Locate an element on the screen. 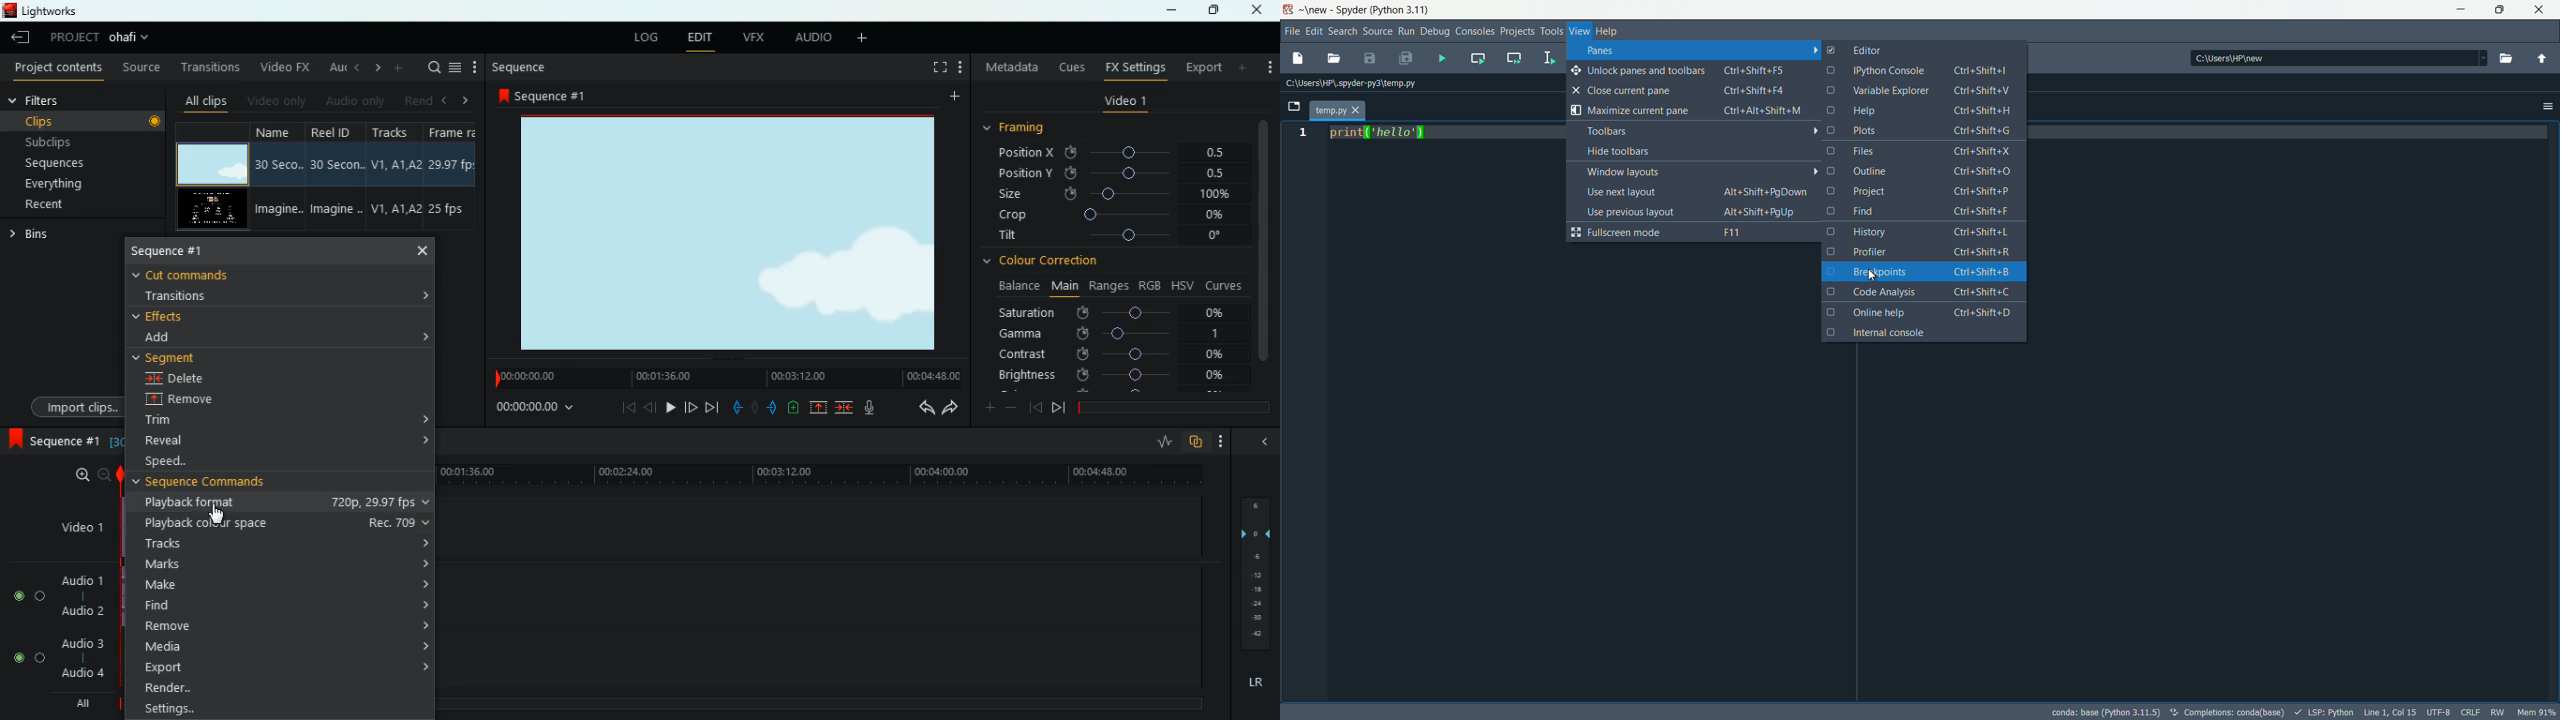  variable explorer is located at coordinates (1922, 91).